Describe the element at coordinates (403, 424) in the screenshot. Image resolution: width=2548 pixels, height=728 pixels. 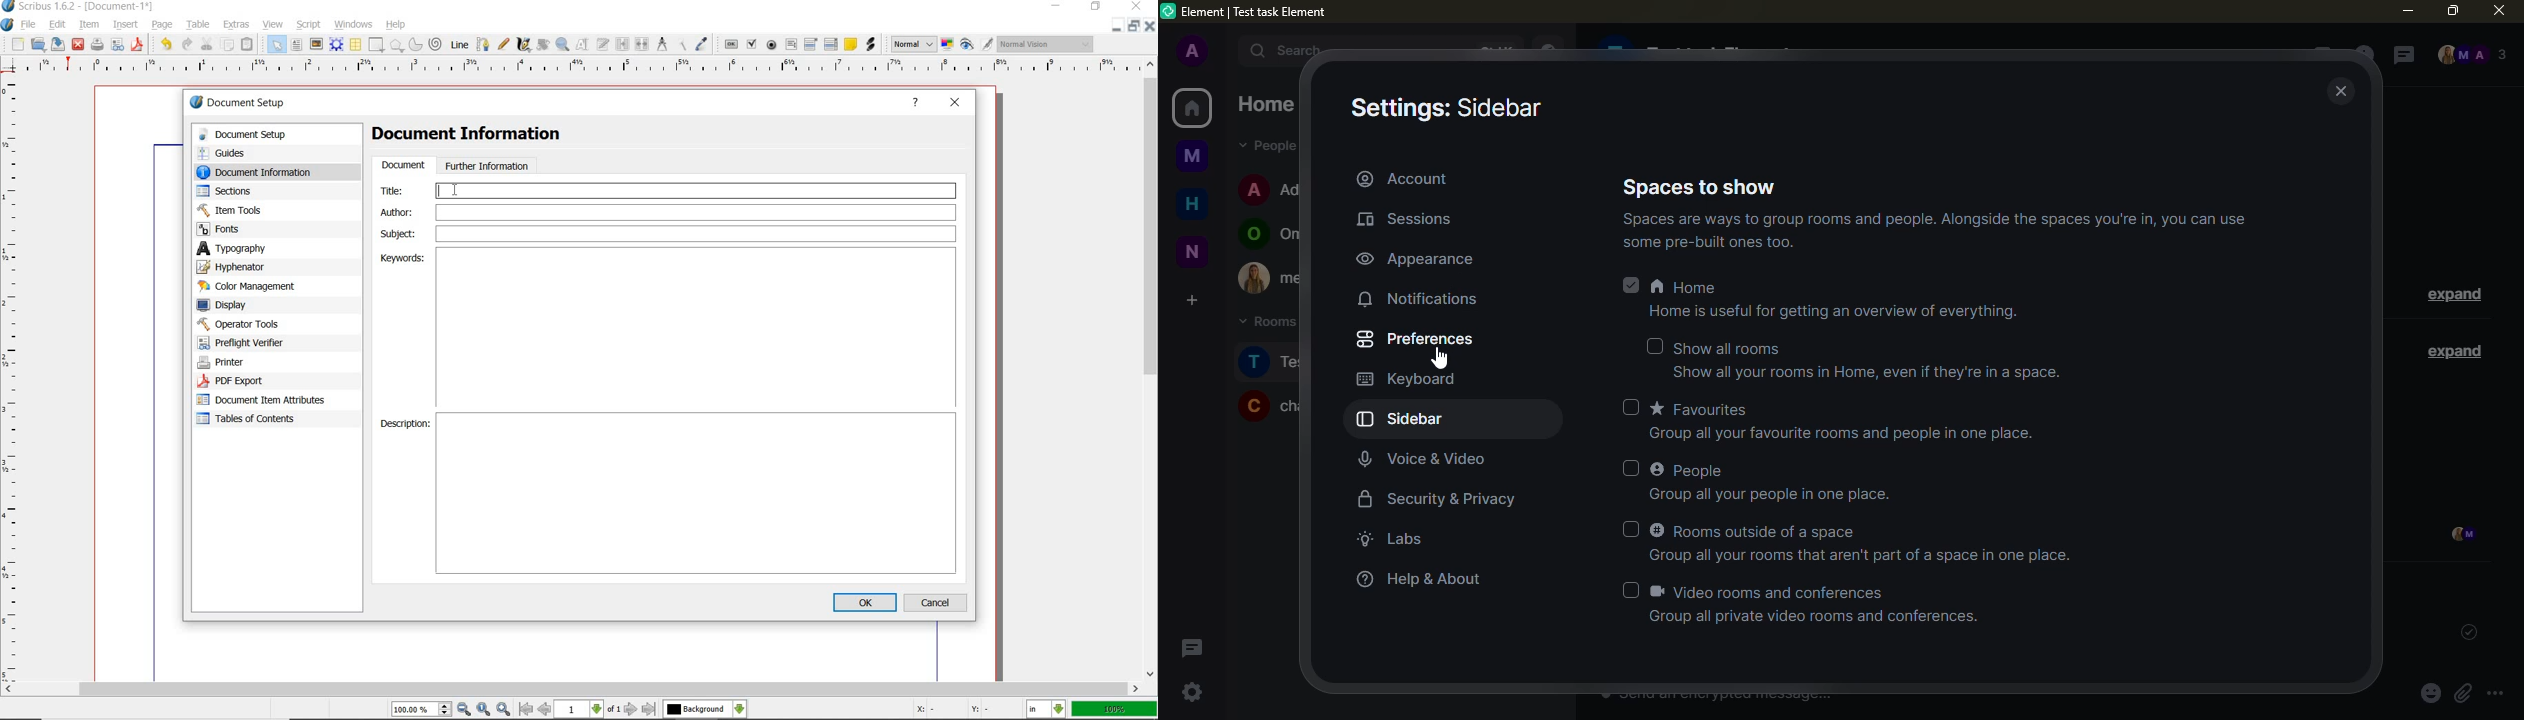
I see `Description` at that location.